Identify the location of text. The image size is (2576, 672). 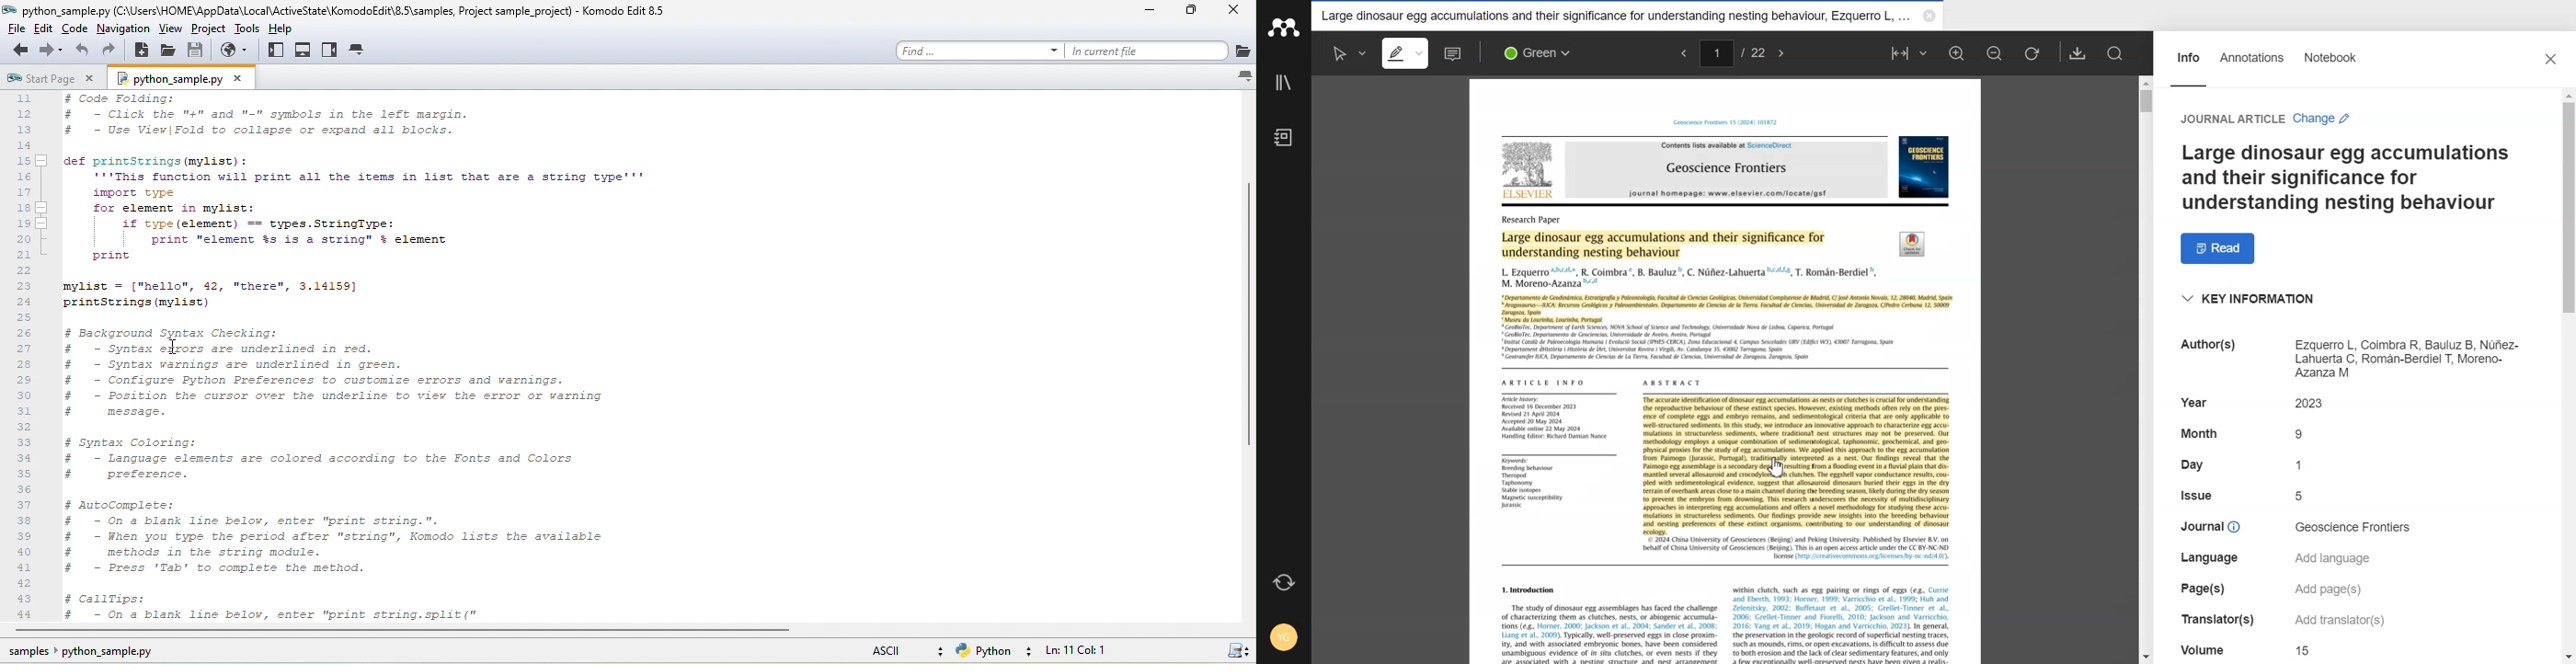
(2199, 465).